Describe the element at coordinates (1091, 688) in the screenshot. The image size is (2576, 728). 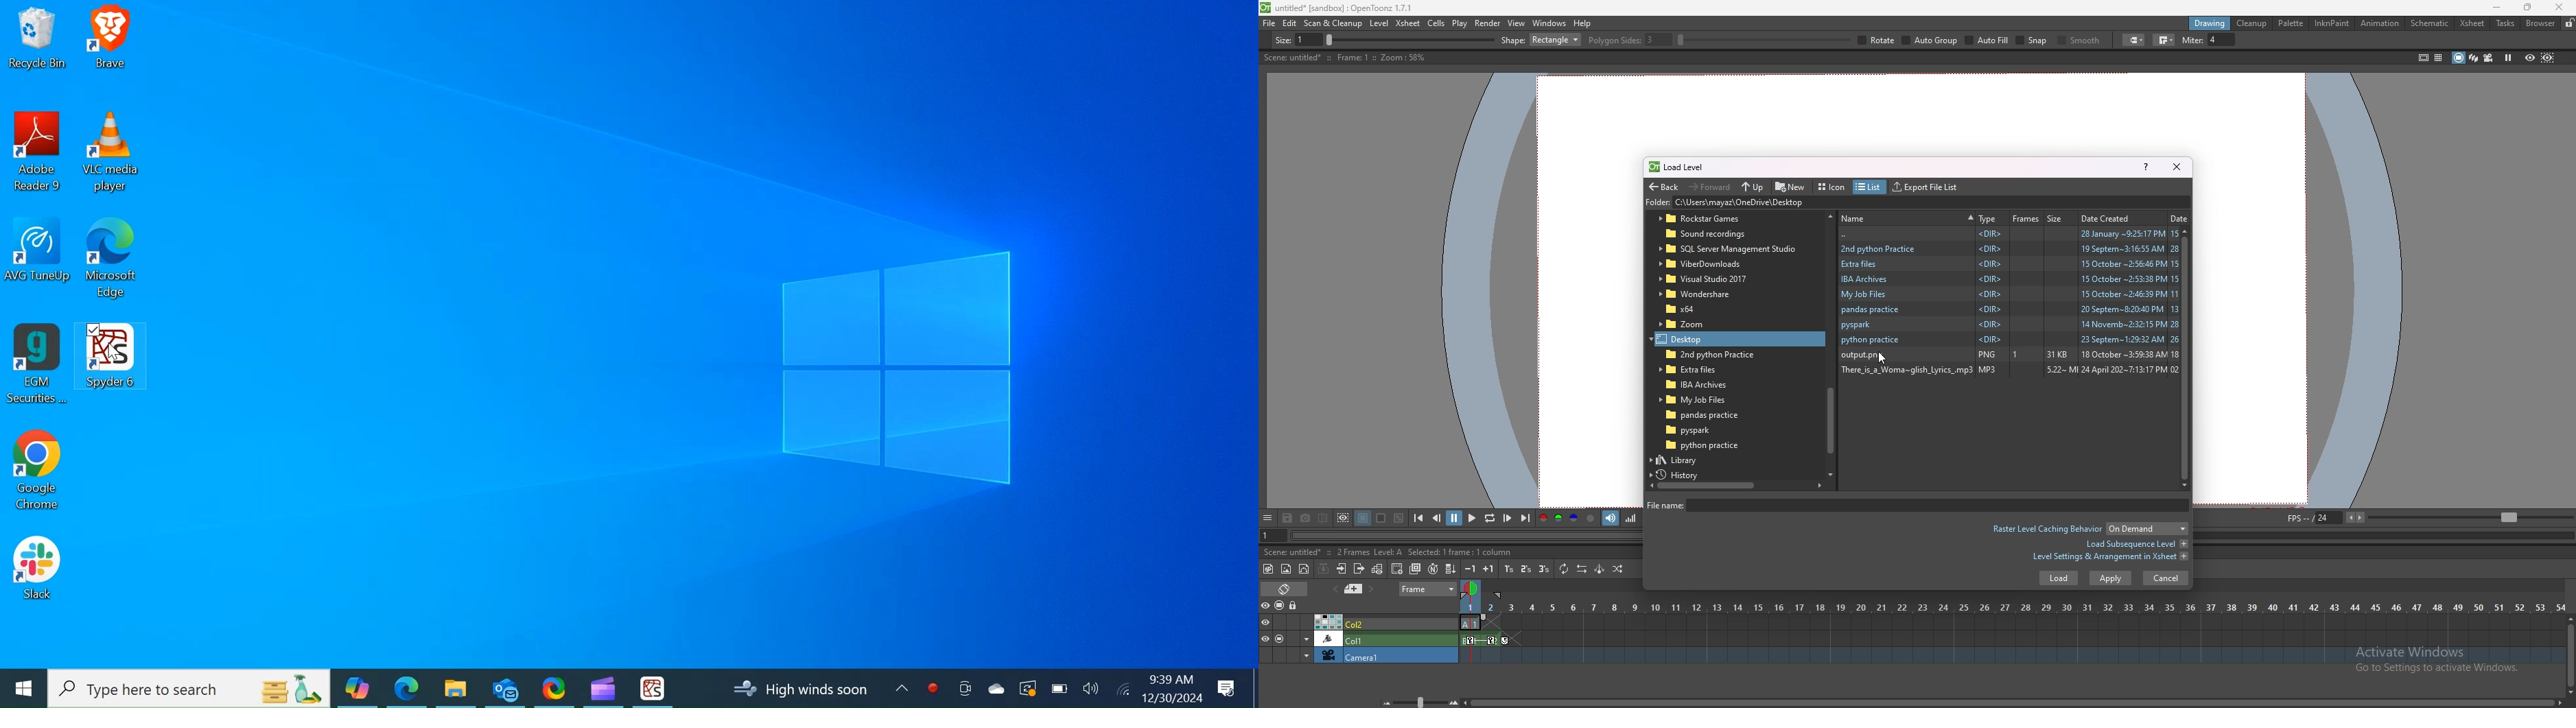
I see `Speaker` at that location.